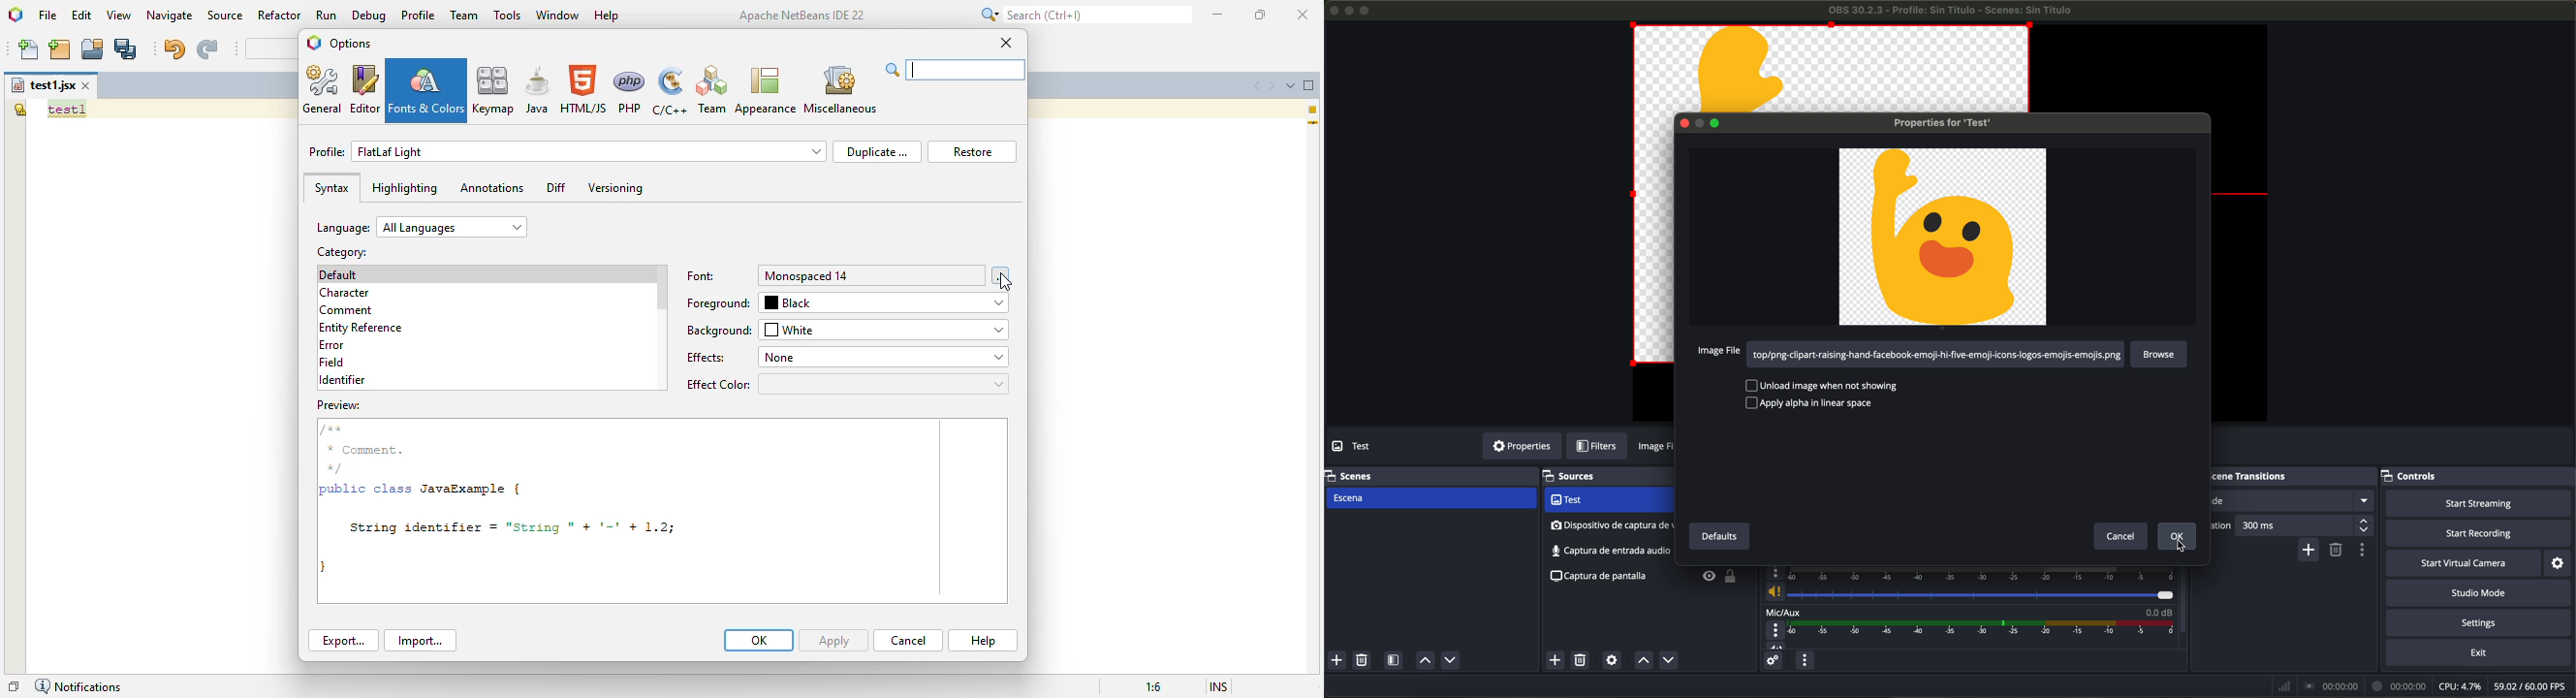 The height and width of the screenshot is (700, 2576). I want to click on general, so click(324, 90).